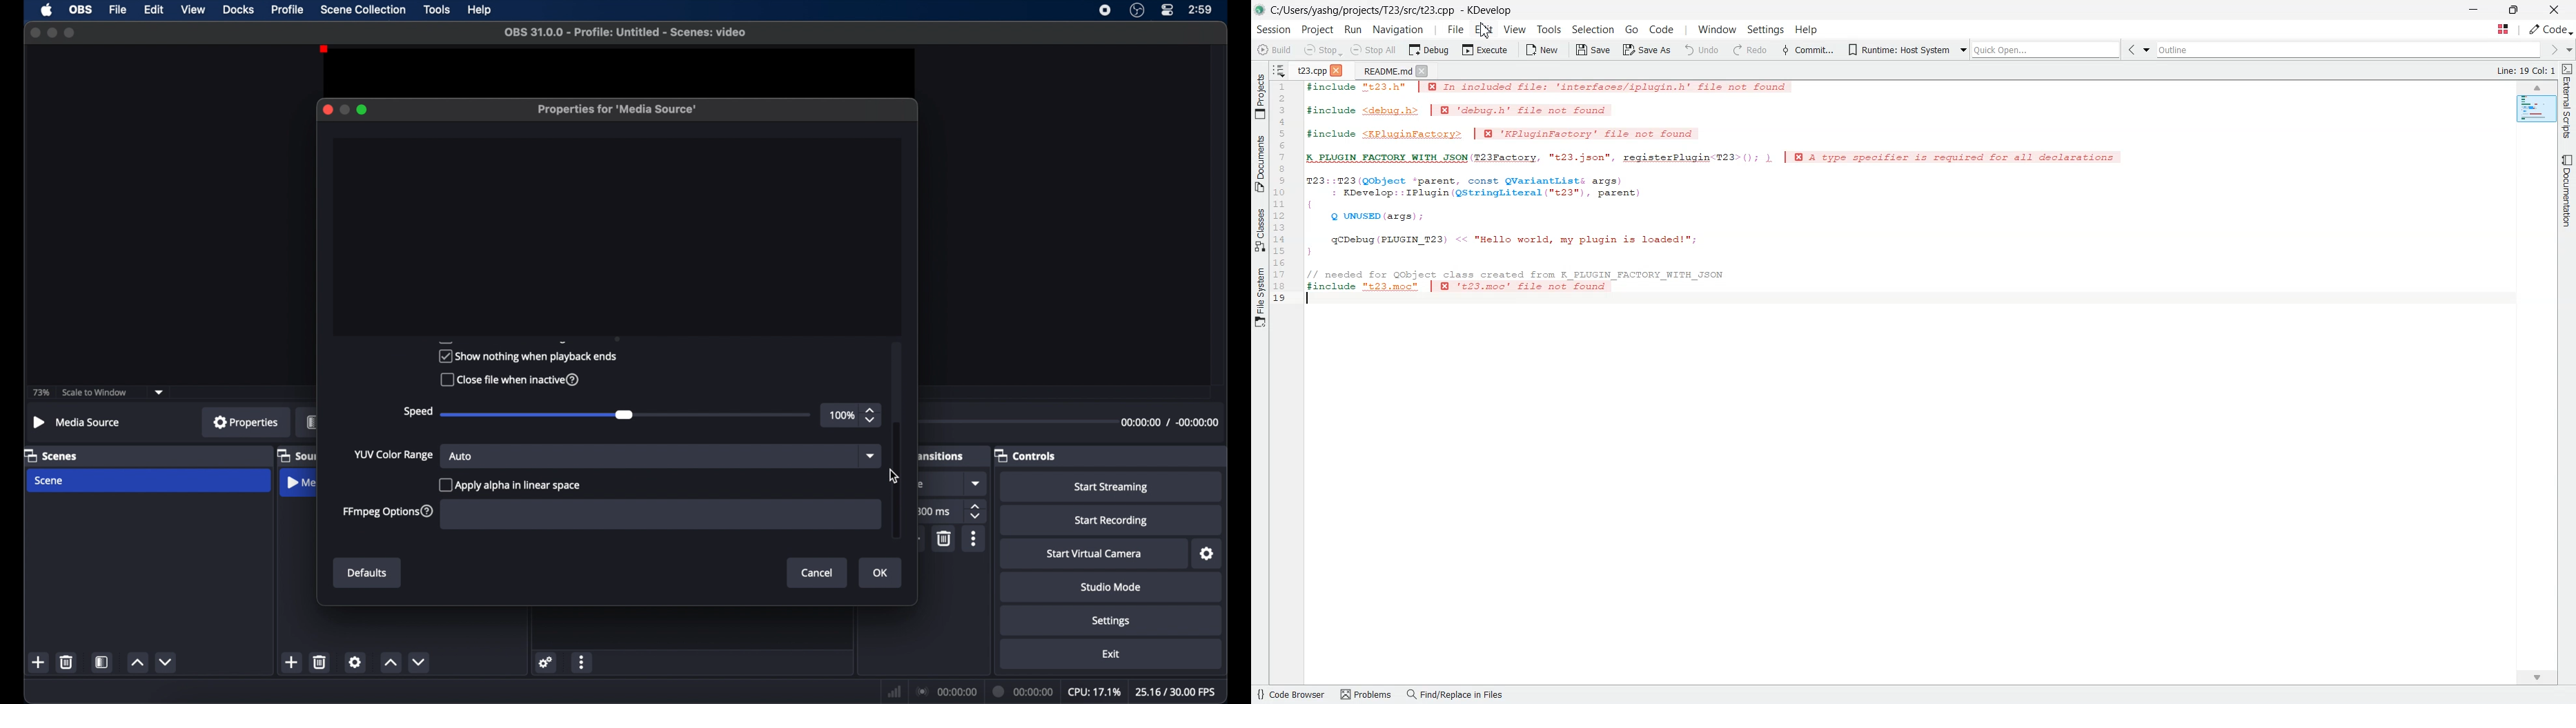 The width and height of the screenshot is (2576, 728). Describe the element at coordinates (1176, 692) in the screenshot. I see `fps` at that location.